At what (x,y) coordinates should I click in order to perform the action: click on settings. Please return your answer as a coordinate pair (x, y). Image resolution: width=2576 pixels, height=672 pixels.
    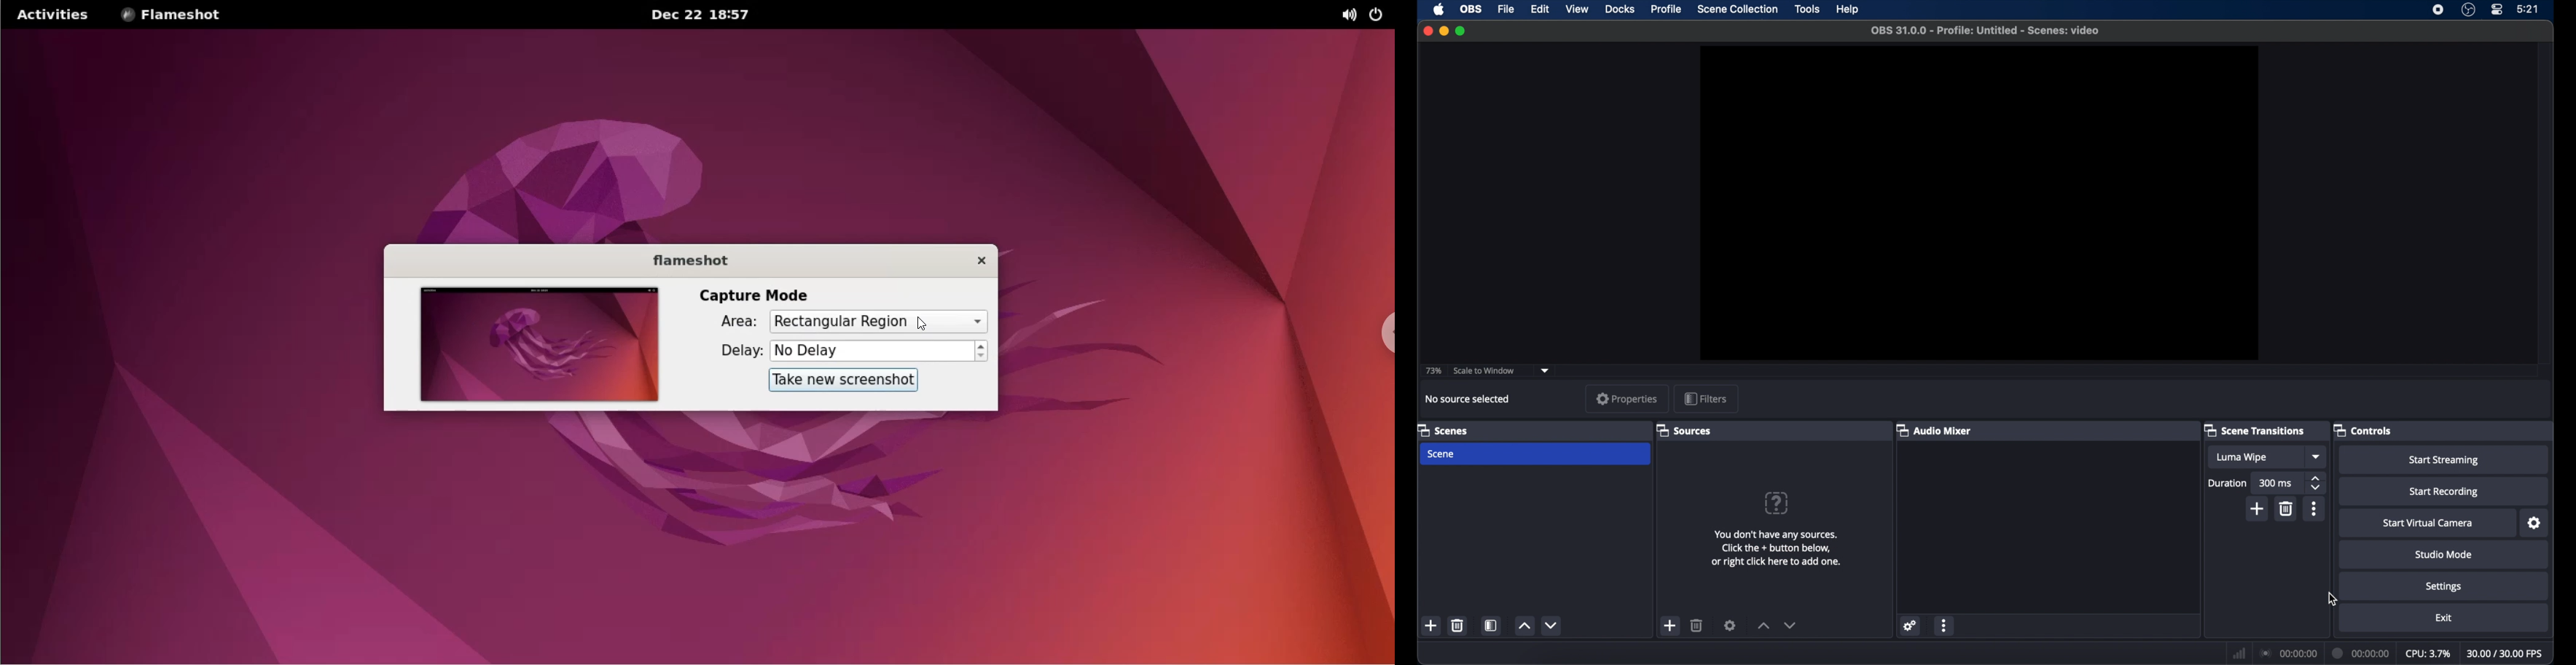
    Looking at the image, I should click on (1910, 626).